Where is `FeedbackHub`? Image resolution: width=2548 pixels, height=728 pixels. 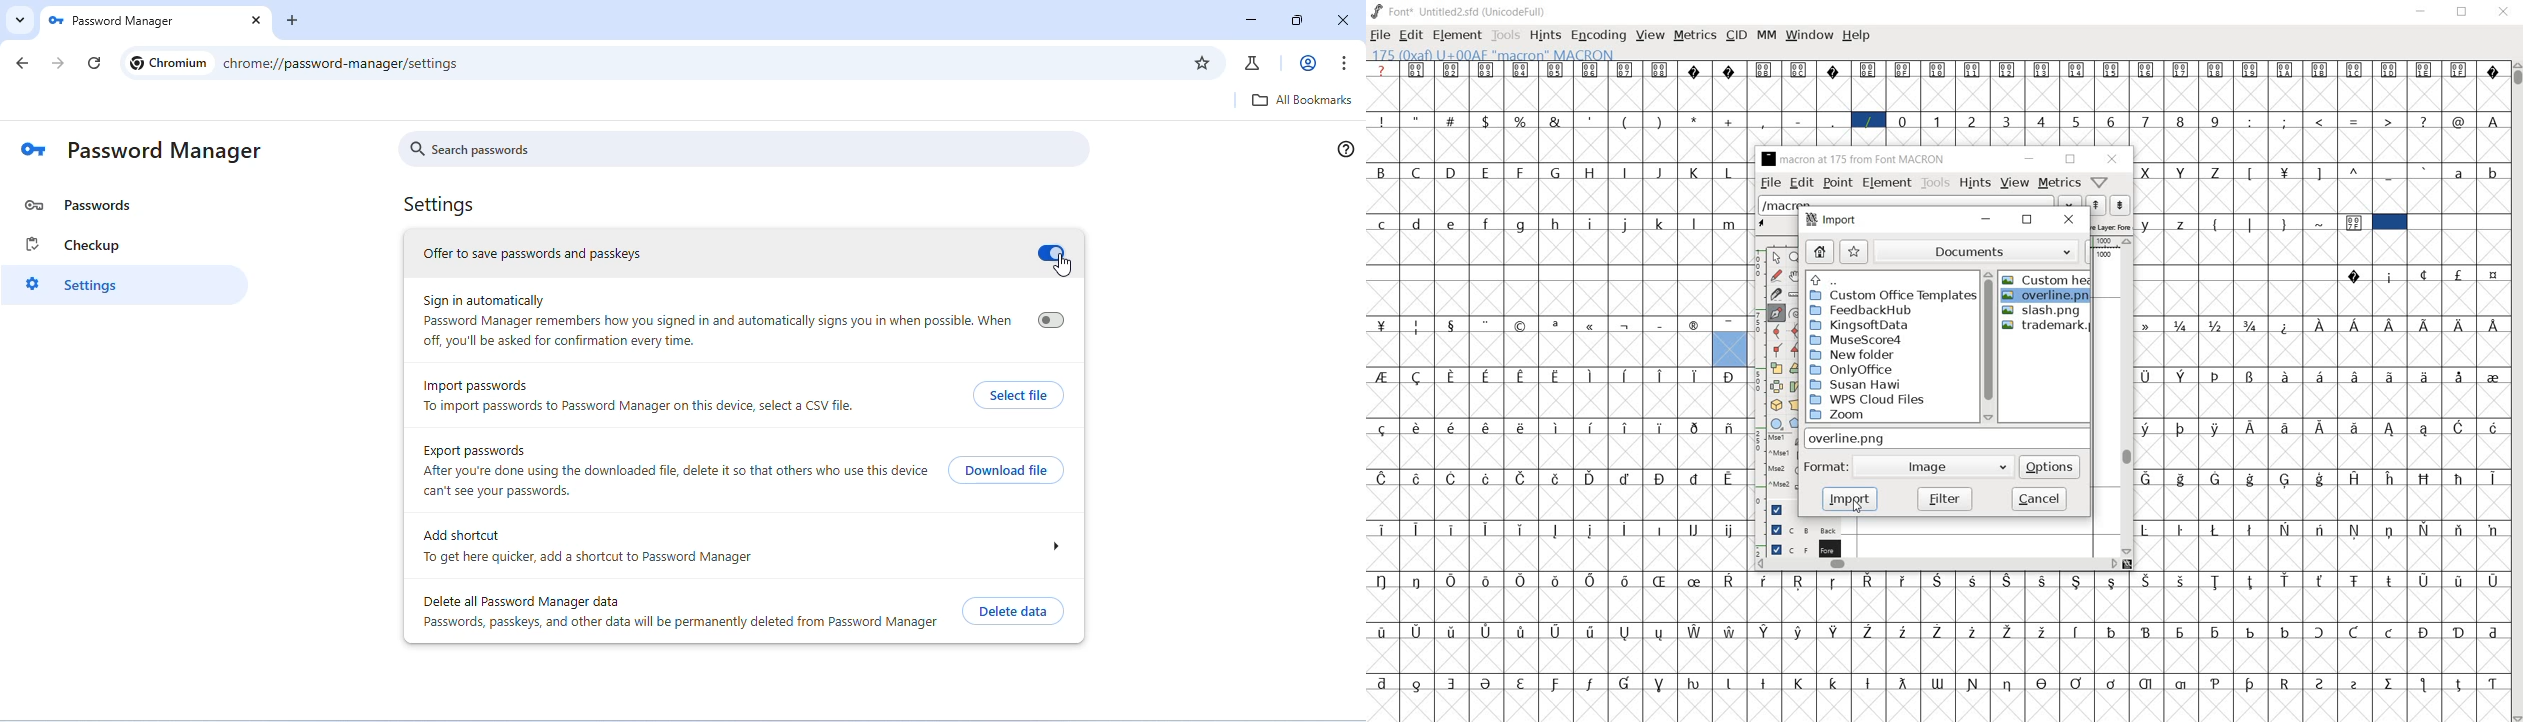
FeedbackHub is located at coordinates (1879, 309).